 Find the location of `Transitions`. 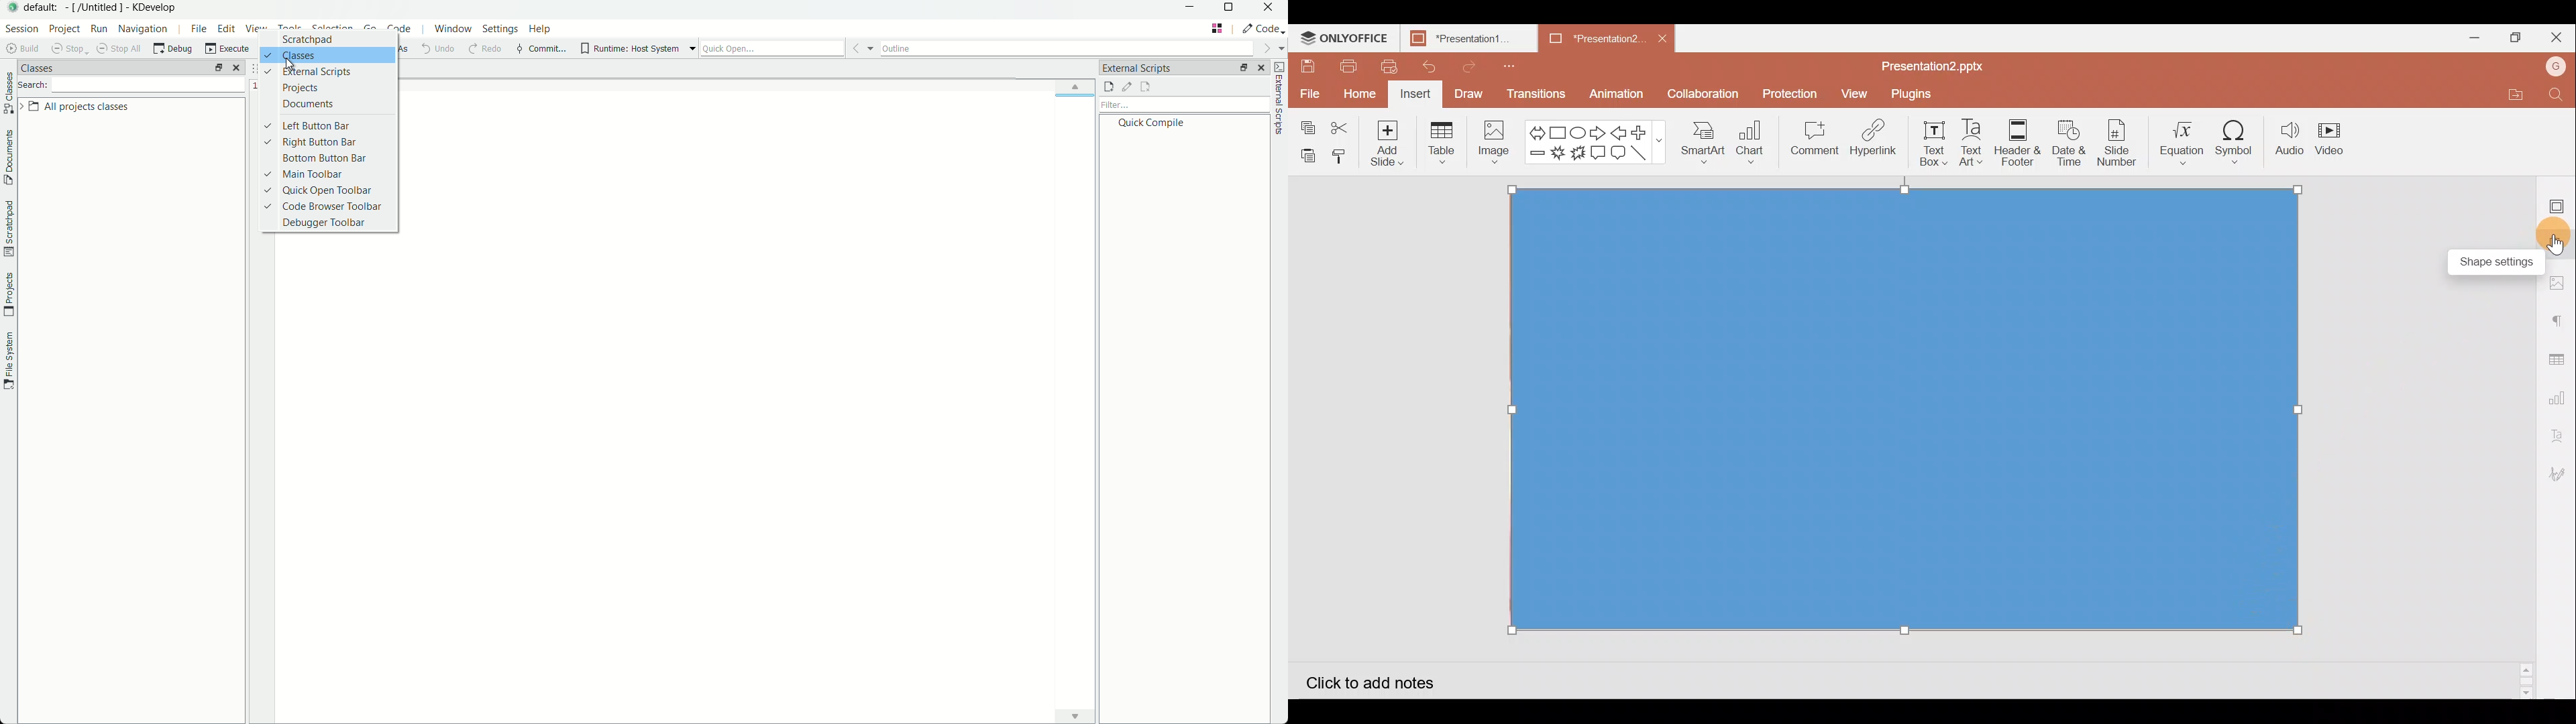

Transitions is located at coordinates (1535, 94).